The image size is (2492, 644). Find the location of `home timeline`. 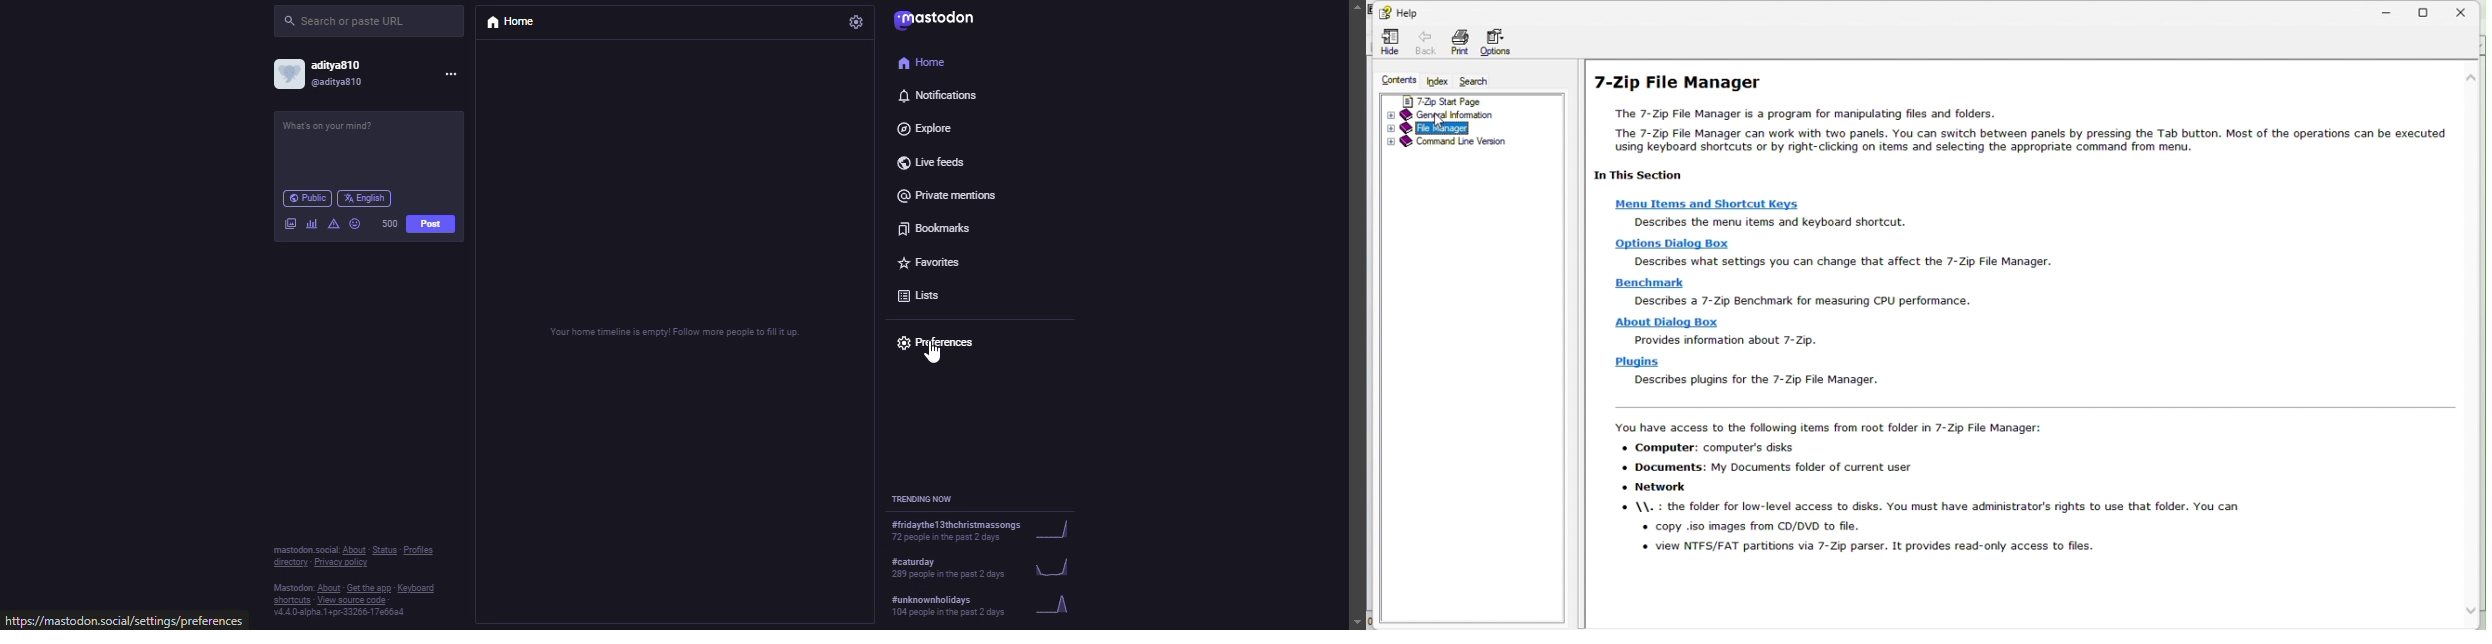

home timeline is located at coordinates (670, 335).